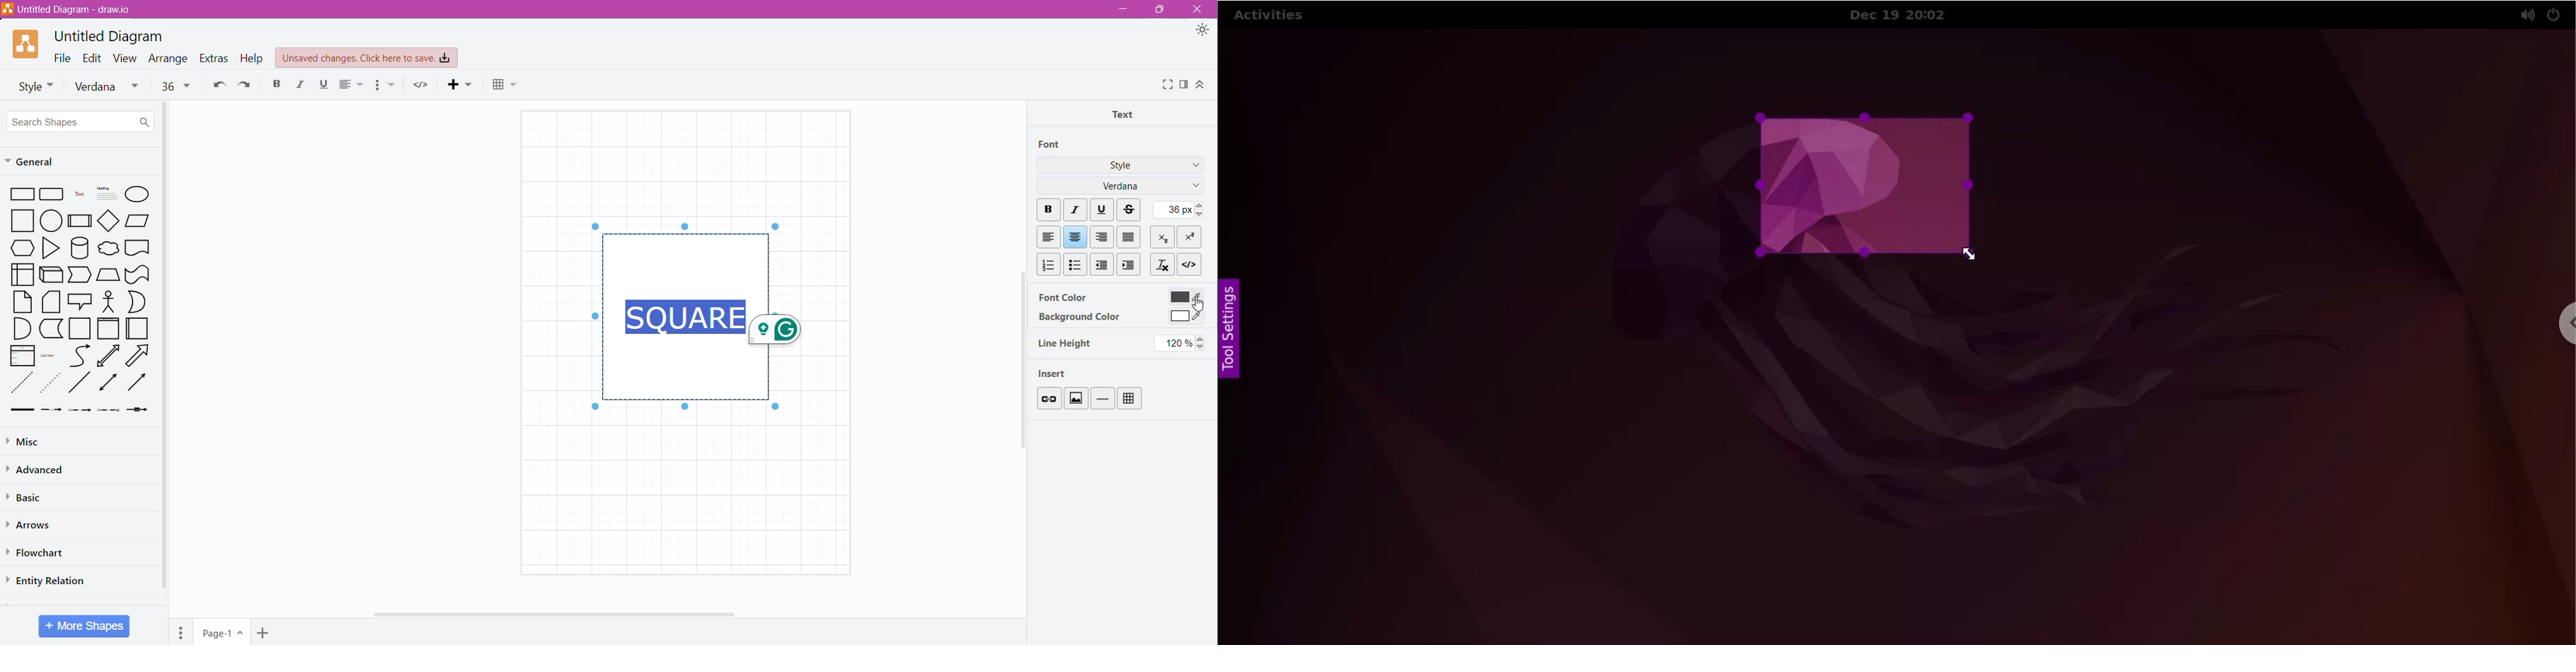 Image resolution: width=2576 pixels, height=672 pixels. Describe the element at coordinates (1129, 236) in the screenshot. I see `Block` at that location.